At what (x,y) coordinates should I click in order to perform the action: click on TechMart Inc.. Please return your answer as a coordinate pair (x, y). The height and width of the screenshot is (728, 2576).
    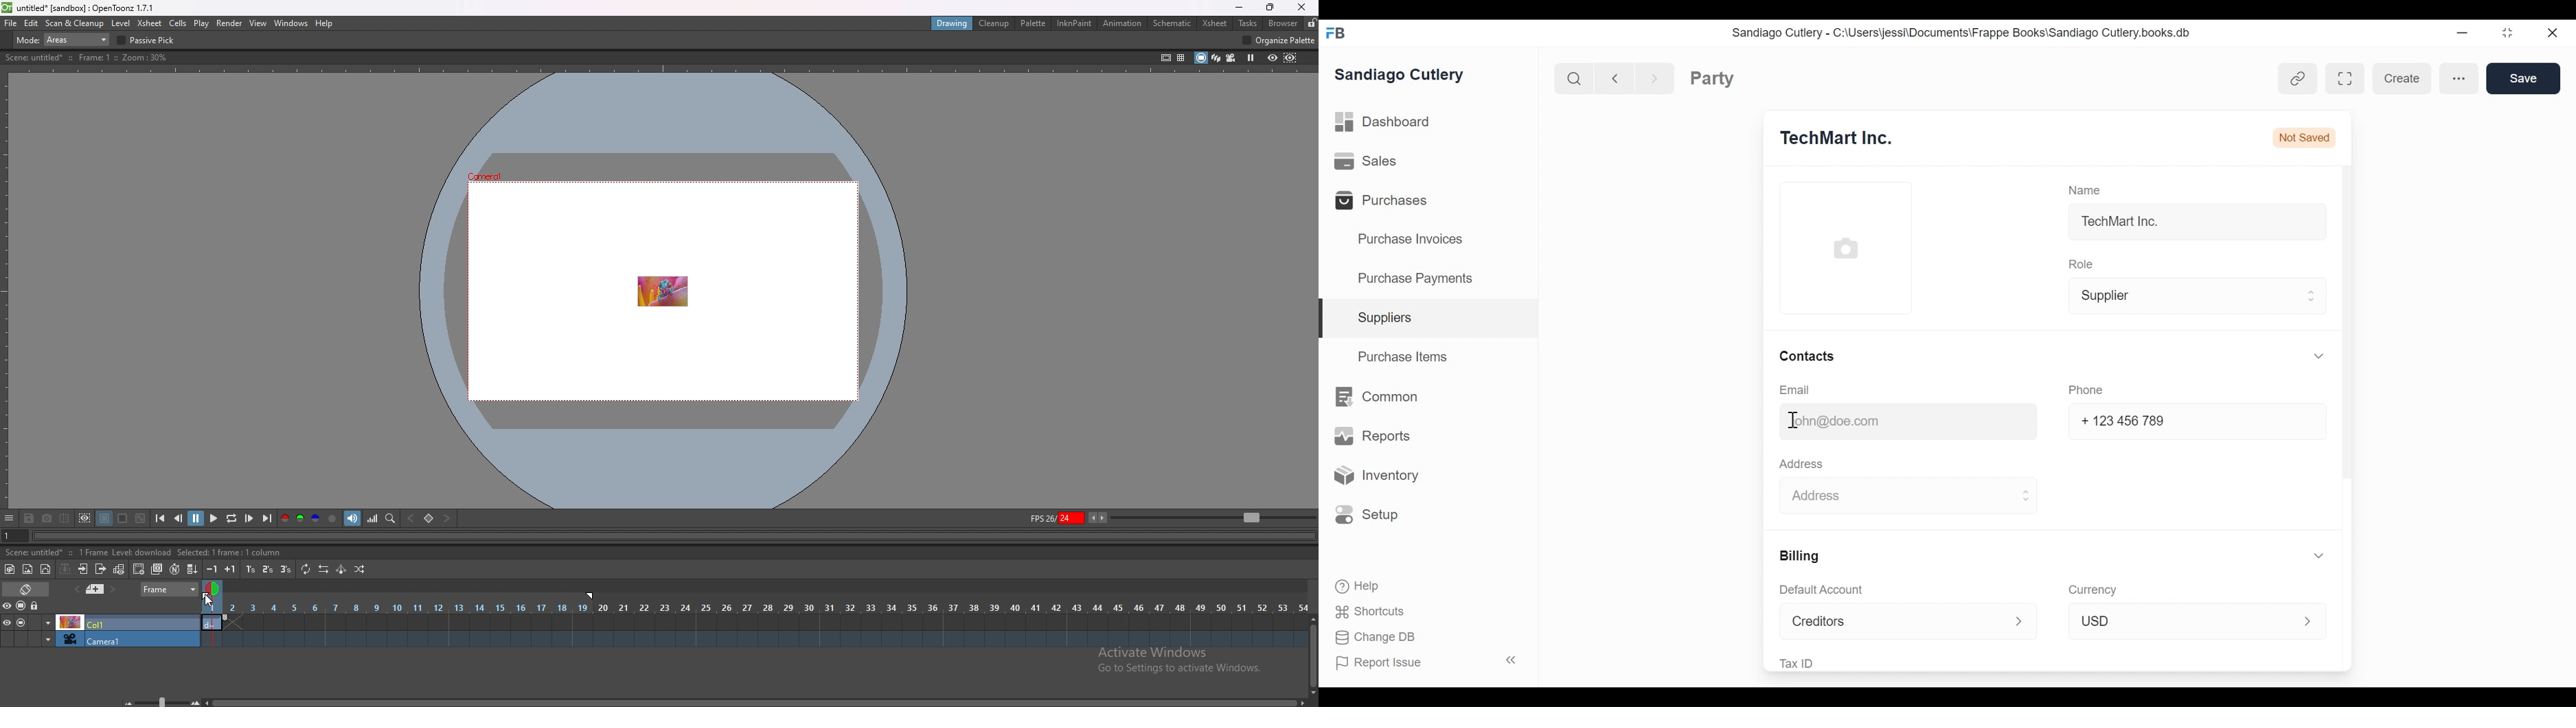
    Looking at the image, I should click on (2124, 225).